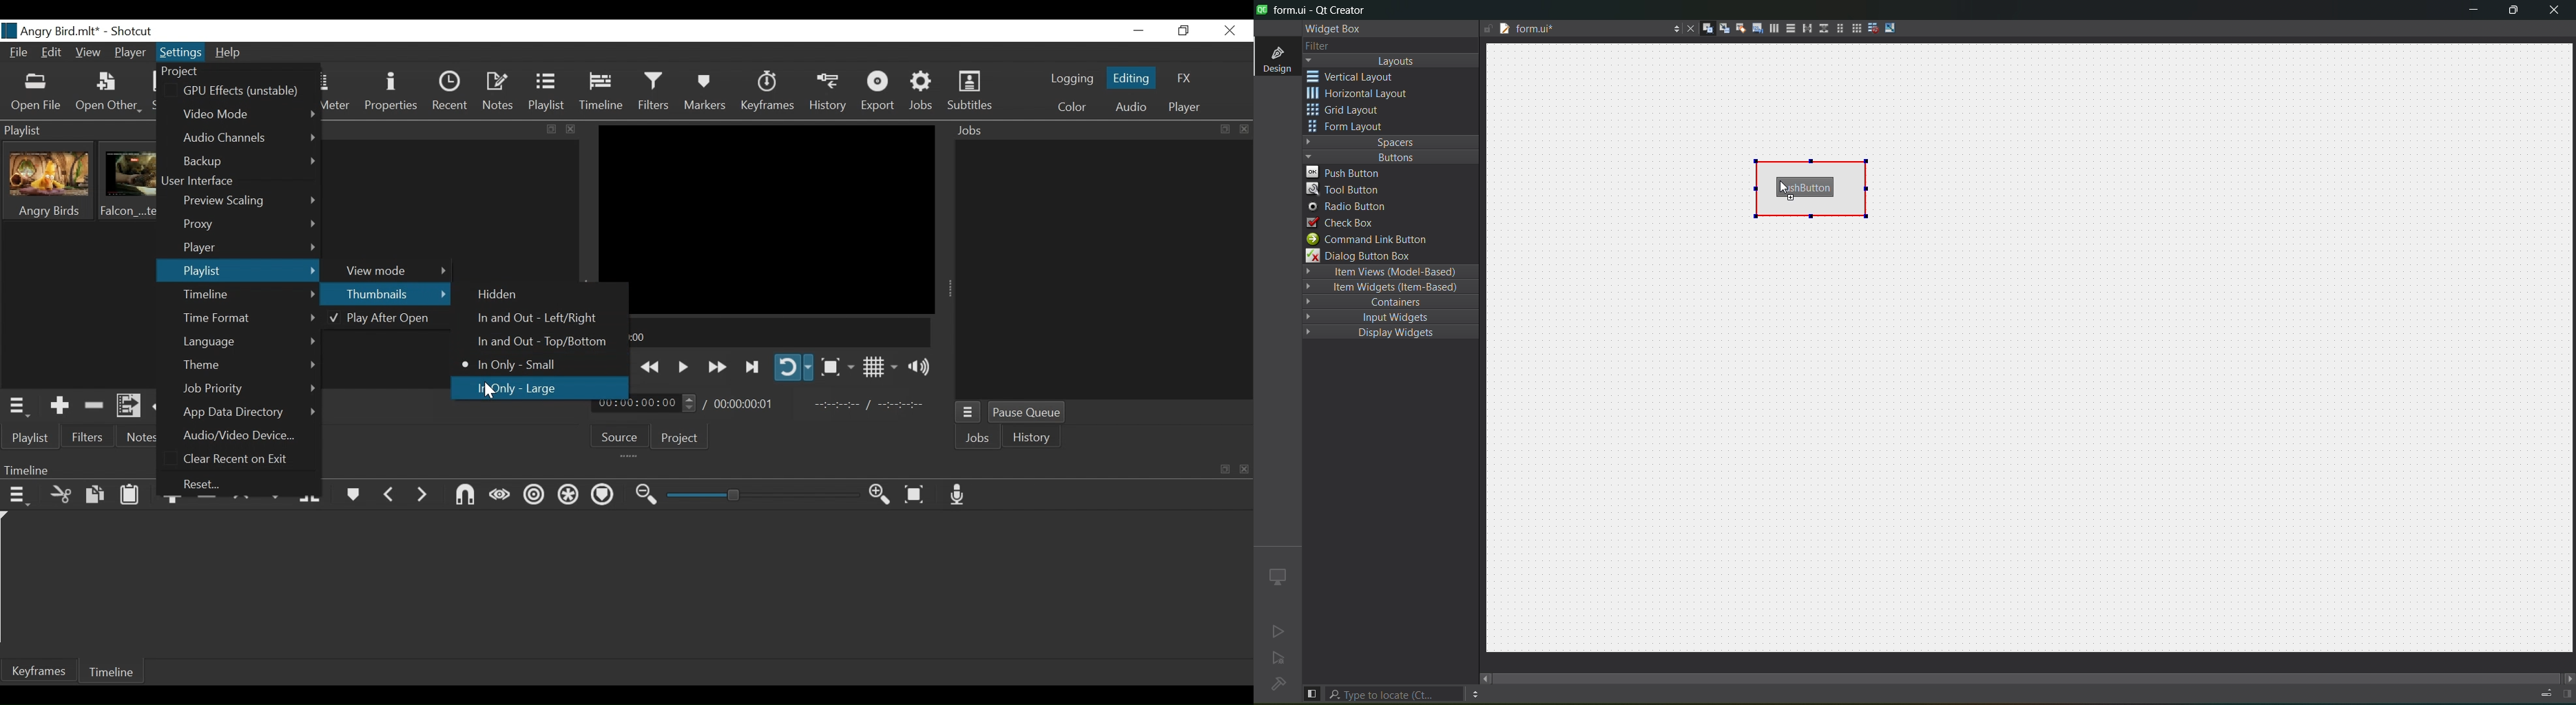 The height and width of the screenshot is (728, 2576). What do you see at coordinates (195, 71) in the screenshot?
I see `Project` at bounding box center [195, 71].